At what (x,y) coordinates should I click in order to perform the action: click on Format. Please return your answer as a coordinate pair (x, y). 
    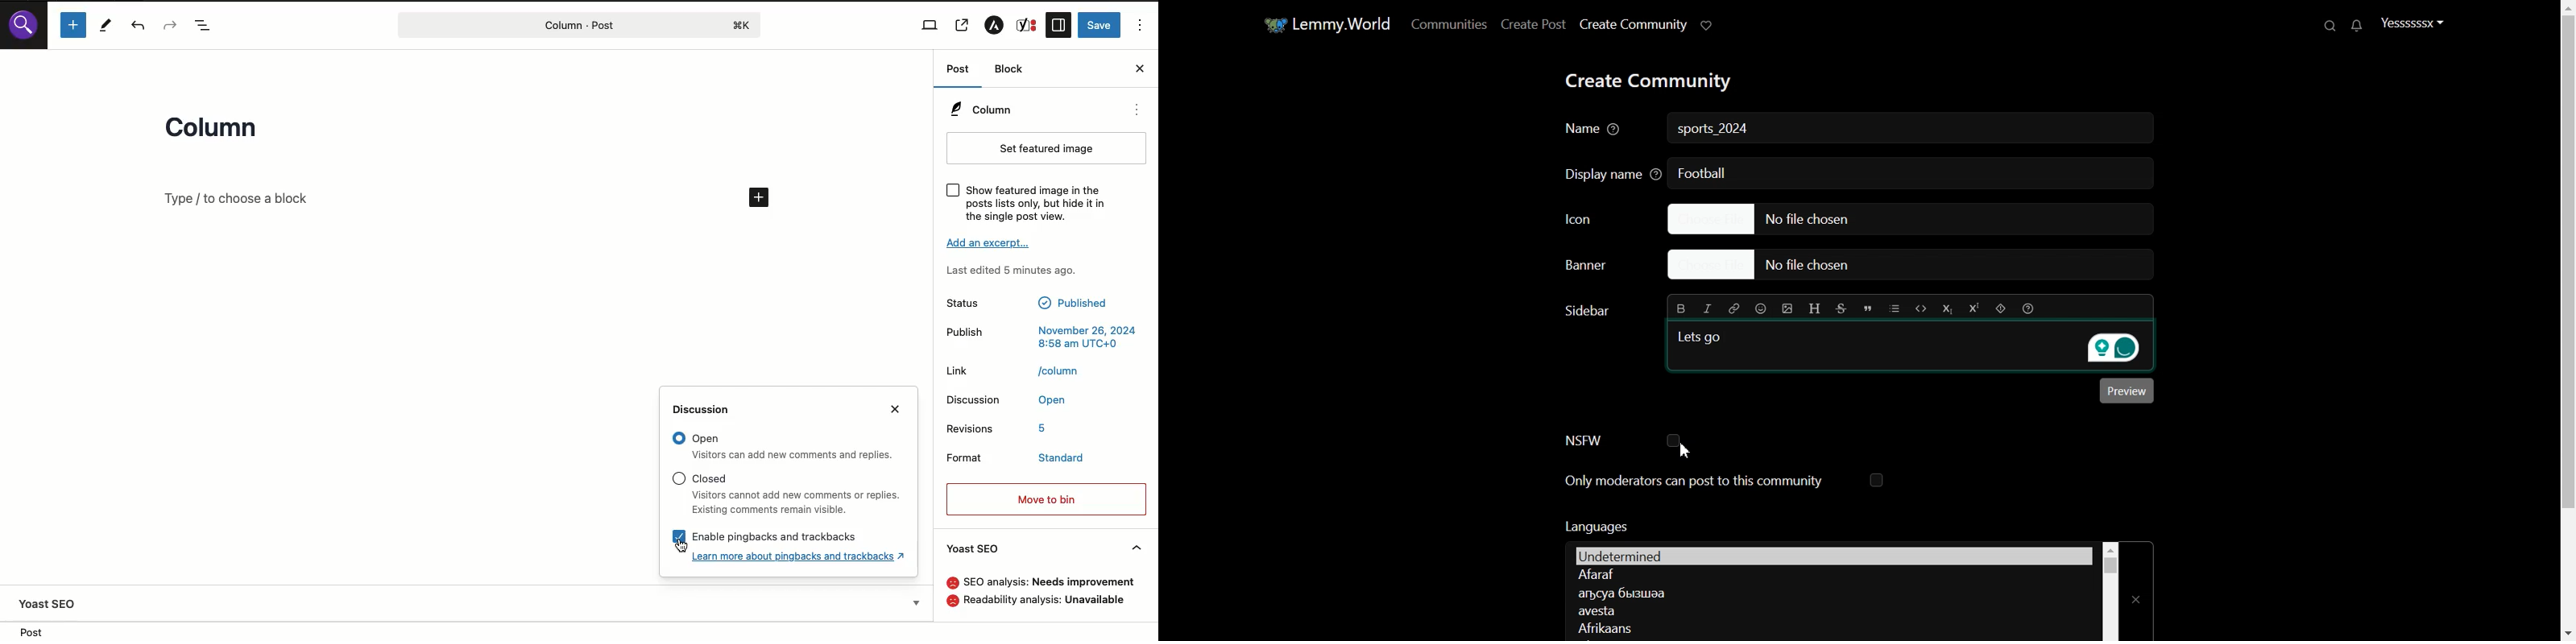
    Looking at the image, I should click on (971, 458).